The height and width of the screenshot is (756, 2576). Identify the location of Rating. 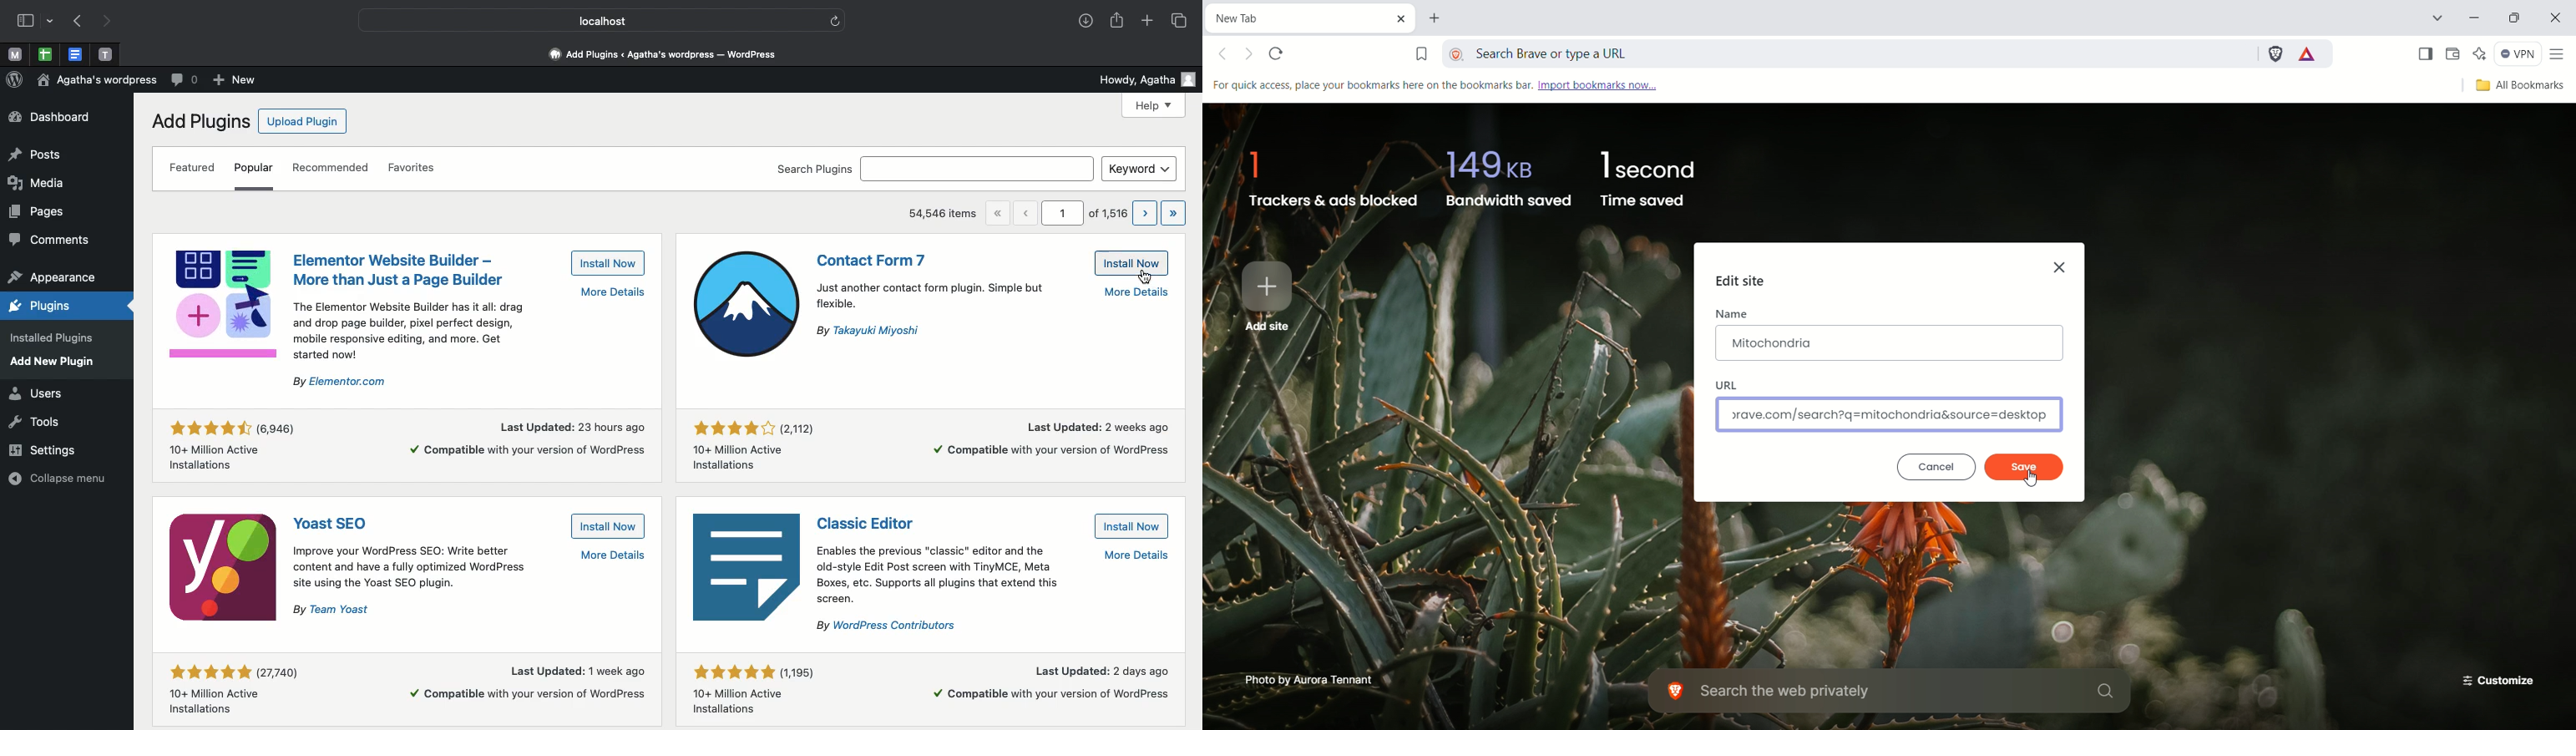
(232, 692).